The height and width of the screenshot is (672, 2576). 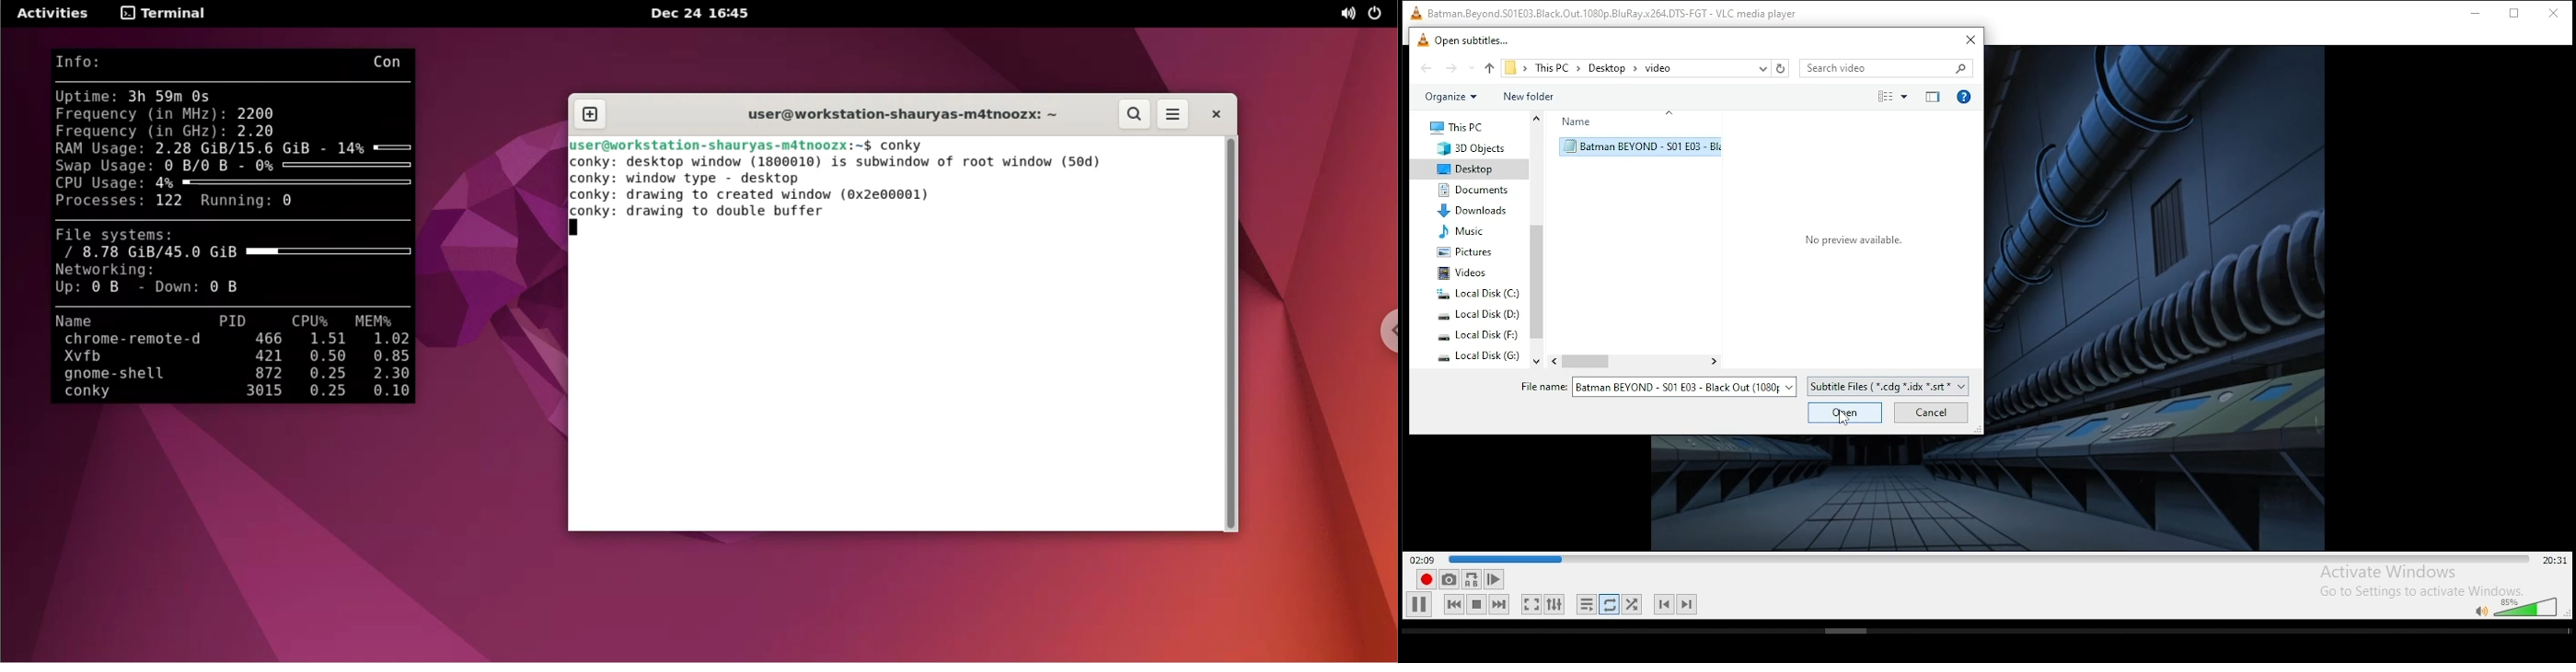 What do you see at coordinates (1970, 41) in the screenshot?
I see `close window` at bounding box center [1970, 41].